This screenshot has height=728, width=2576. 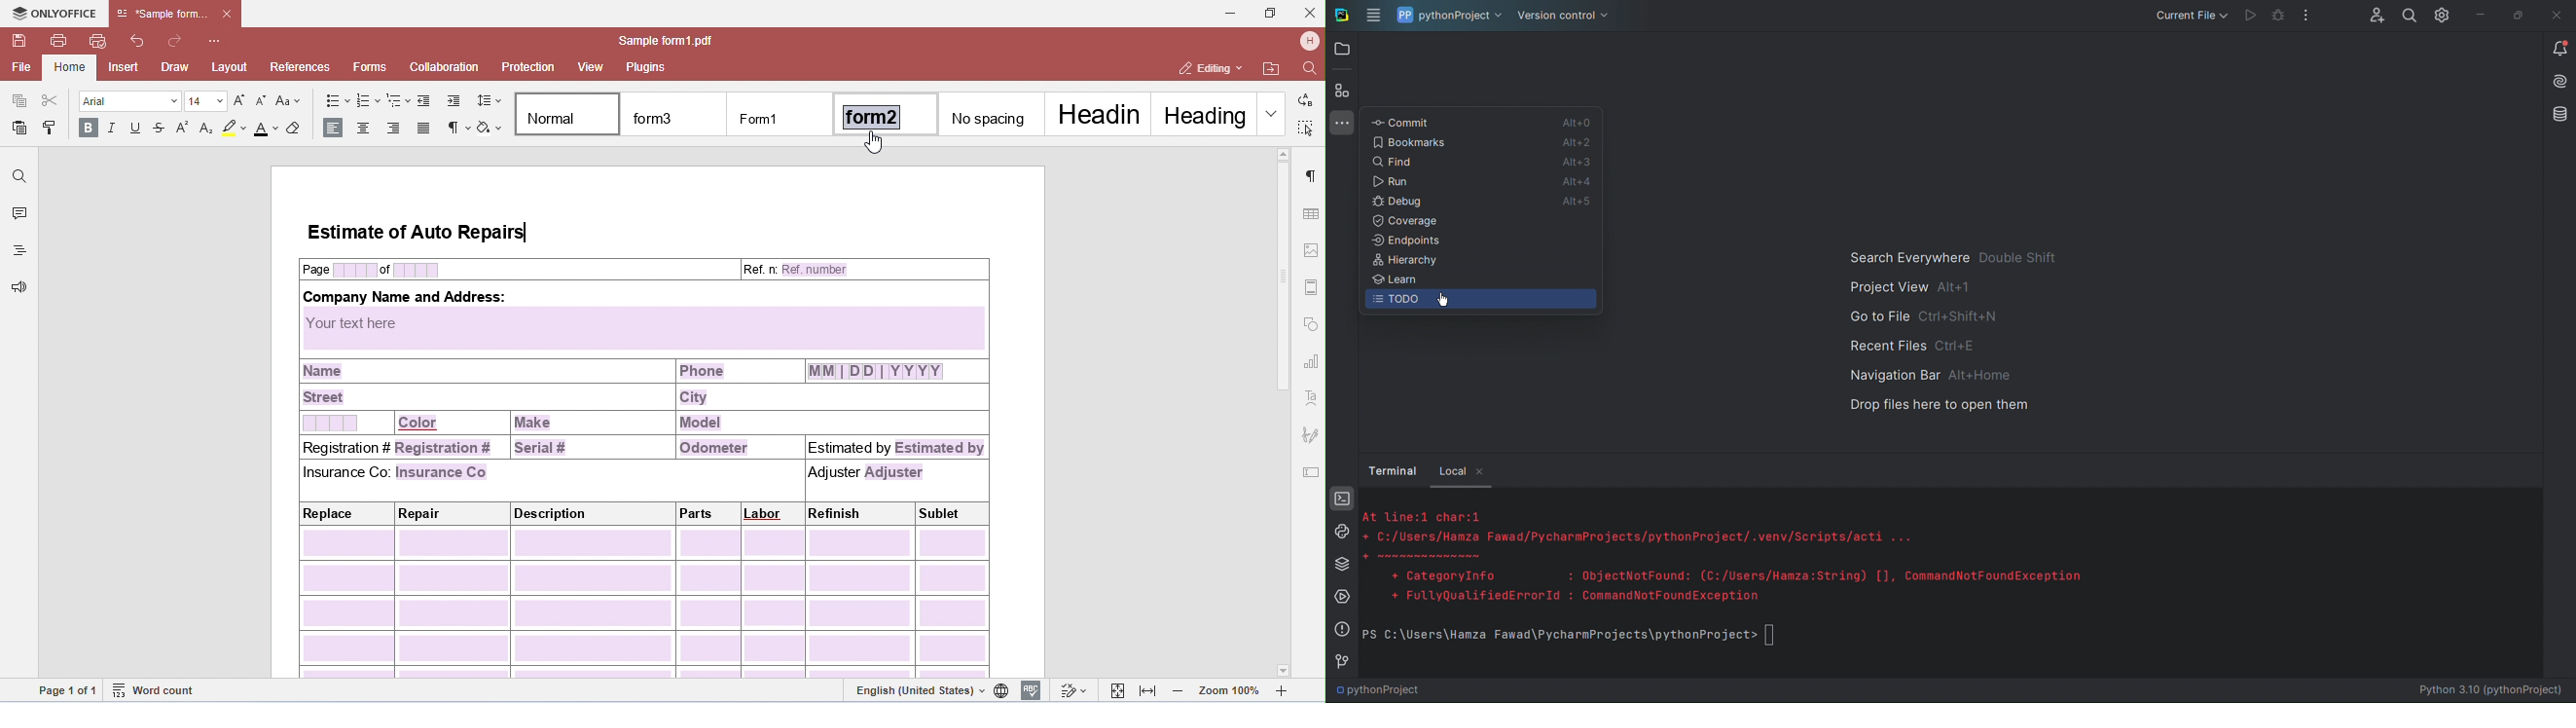 What do you see at coordinates (1395, 301) in the screenshot?
I see `TODO` at bounding box center [1395, 301].